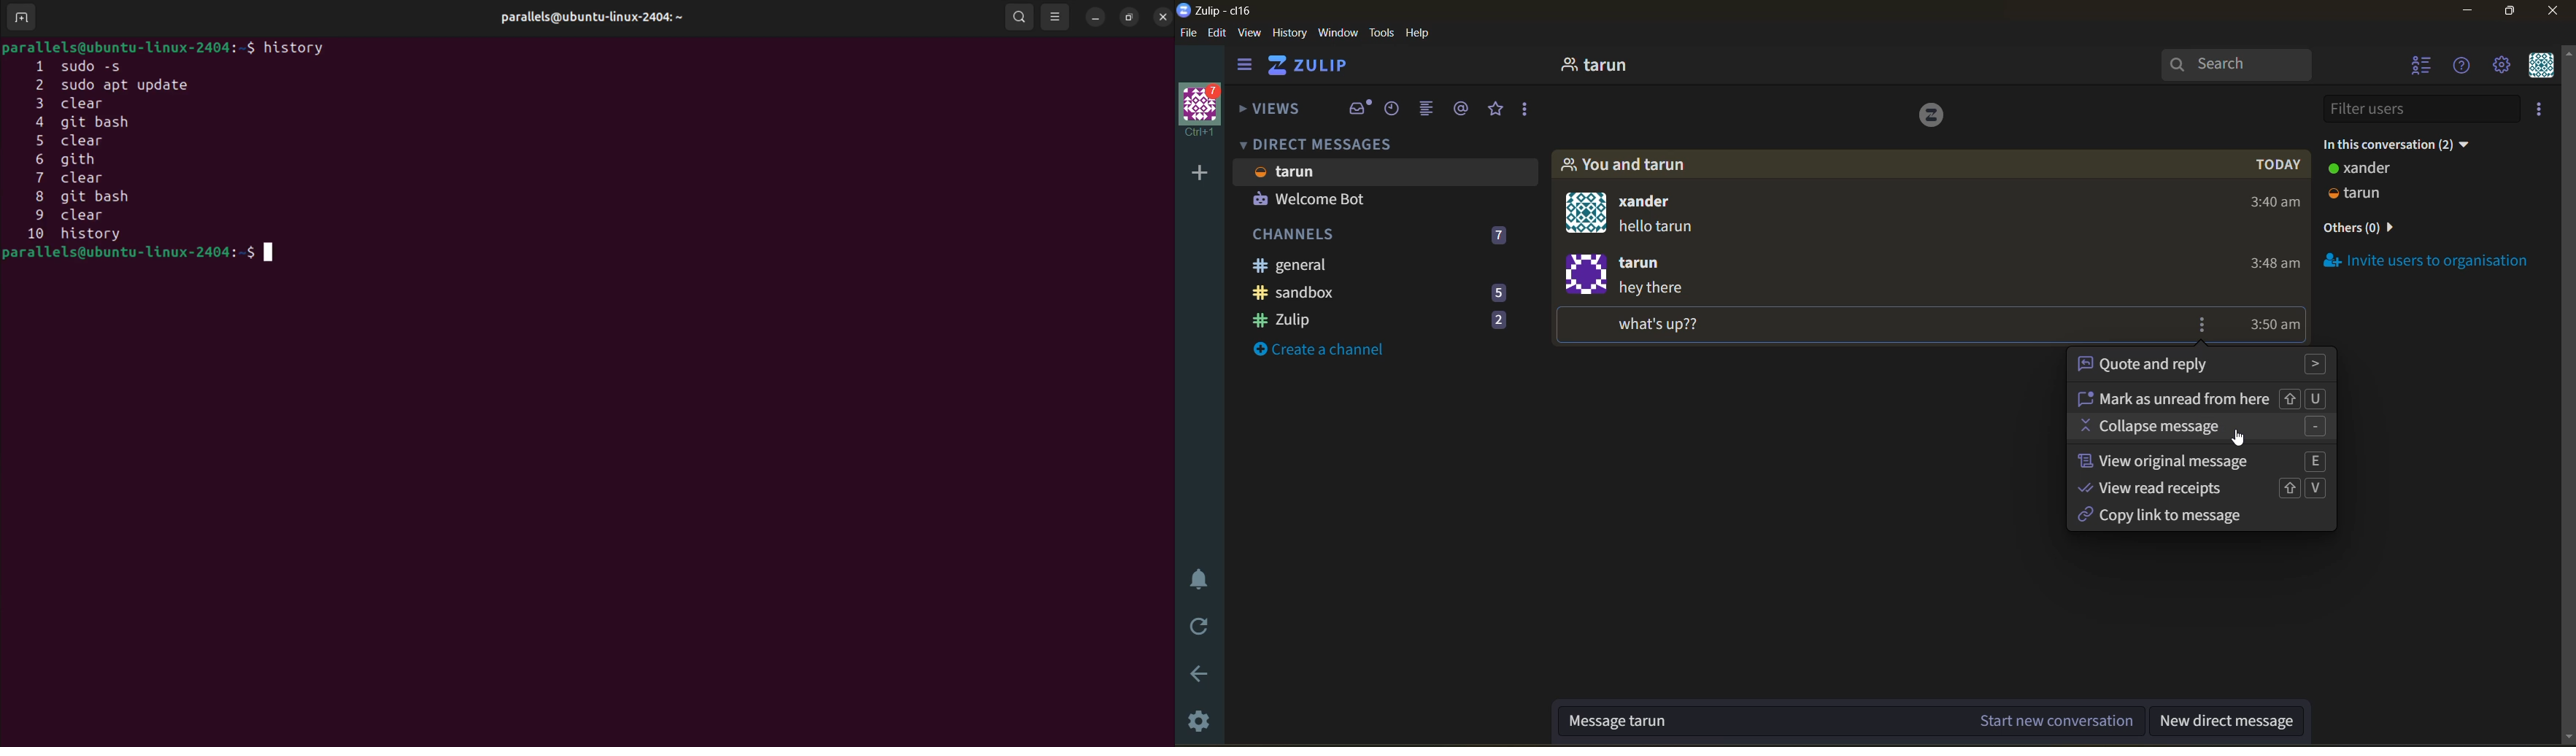  What do you see at coordinates (2418, 109) in the screenshot?
I see `filter users` at bounding box center [2418, 109].